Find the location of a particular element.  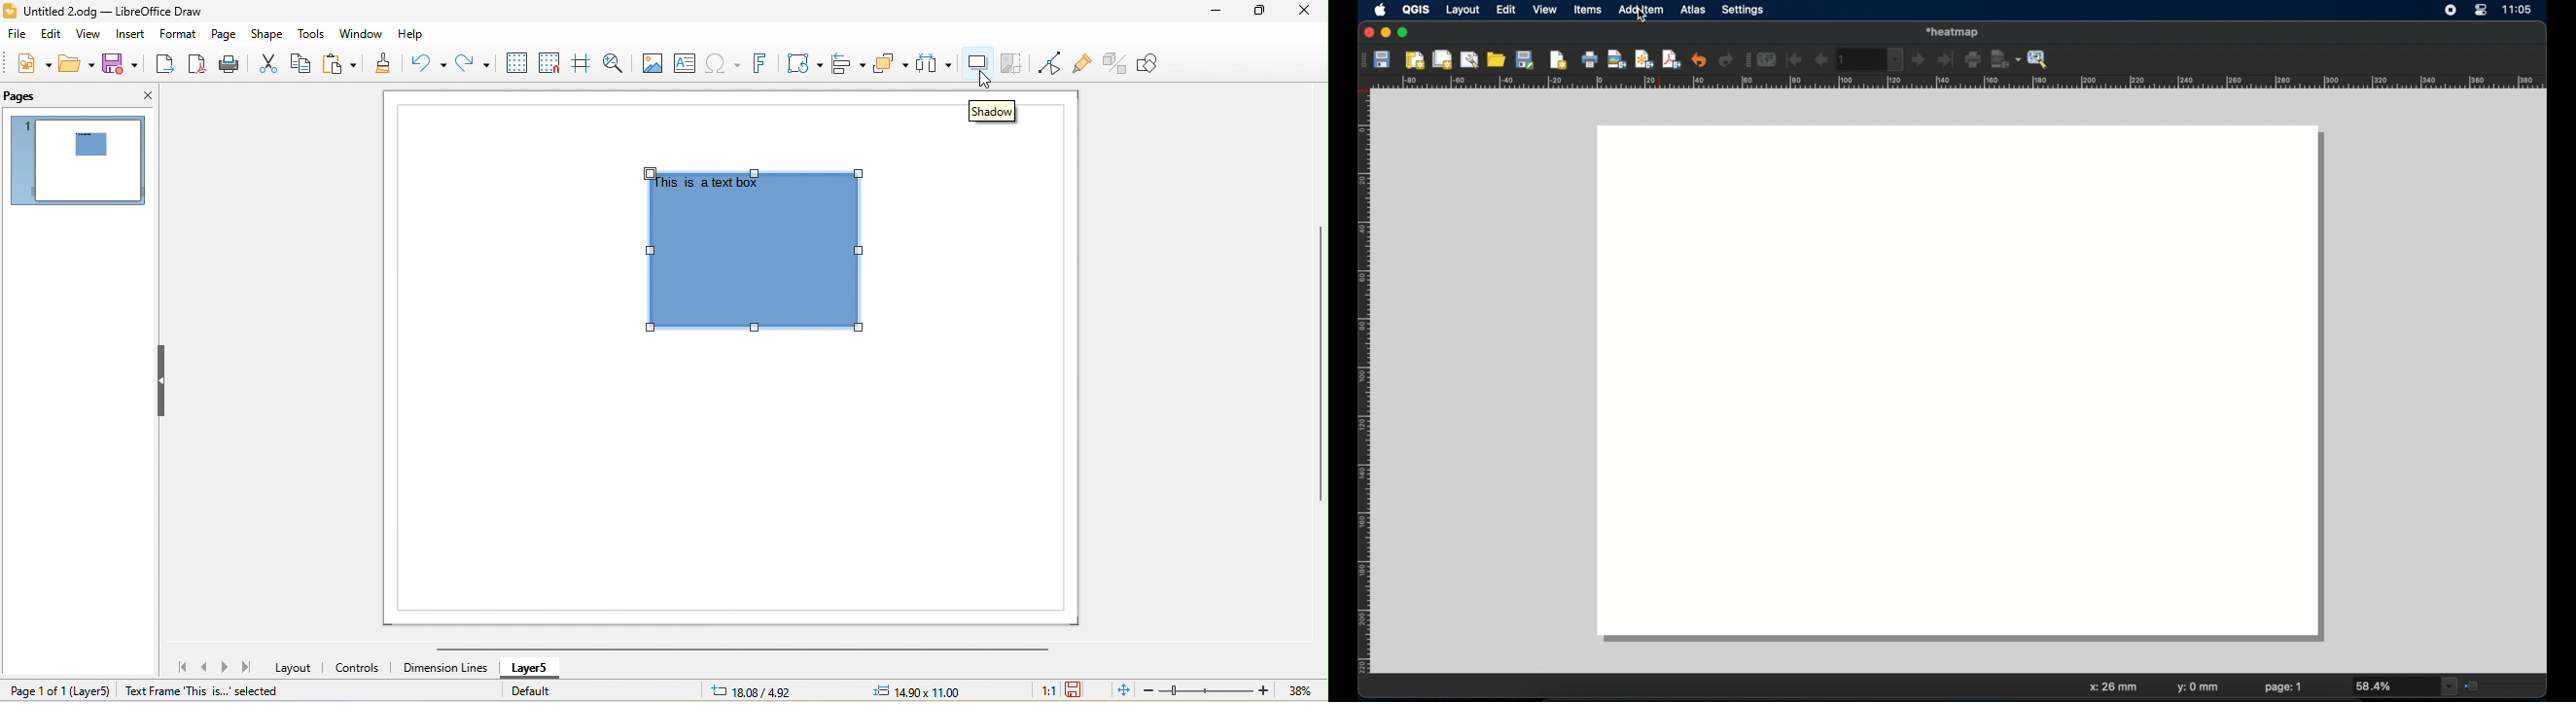

export as image is located at coordinates (1618, 60).